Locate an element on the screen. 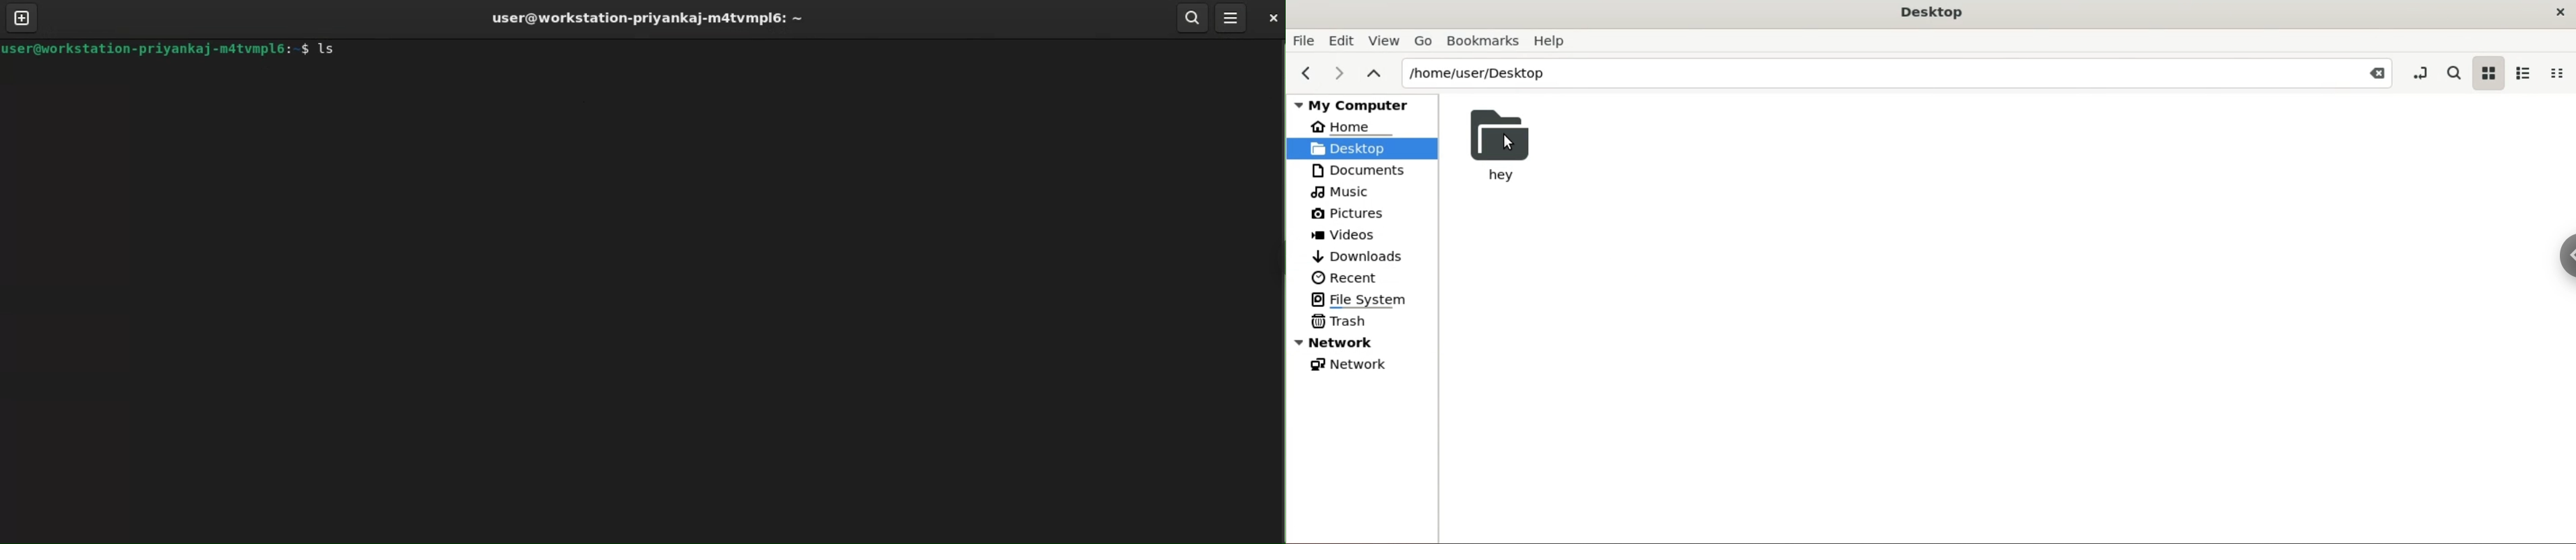  Recent is located at coordinates (1343, 277).